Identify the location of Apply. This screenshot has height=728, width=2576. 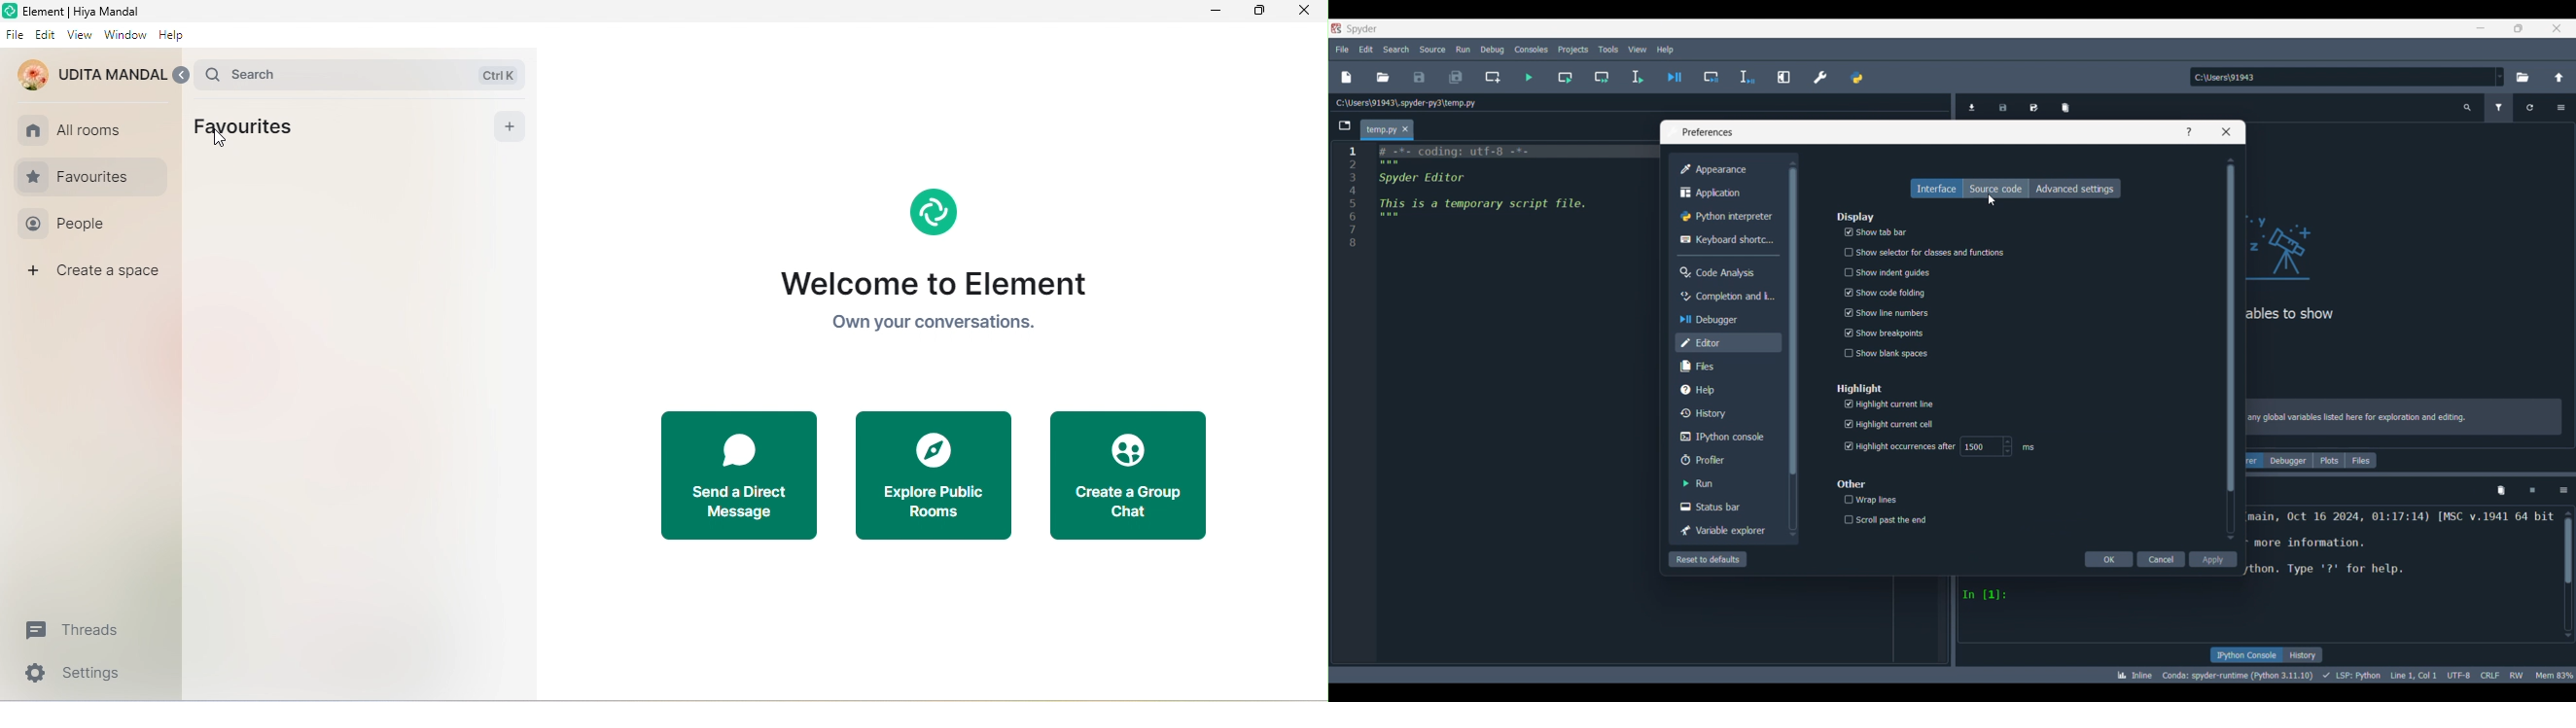
(2213, 560).